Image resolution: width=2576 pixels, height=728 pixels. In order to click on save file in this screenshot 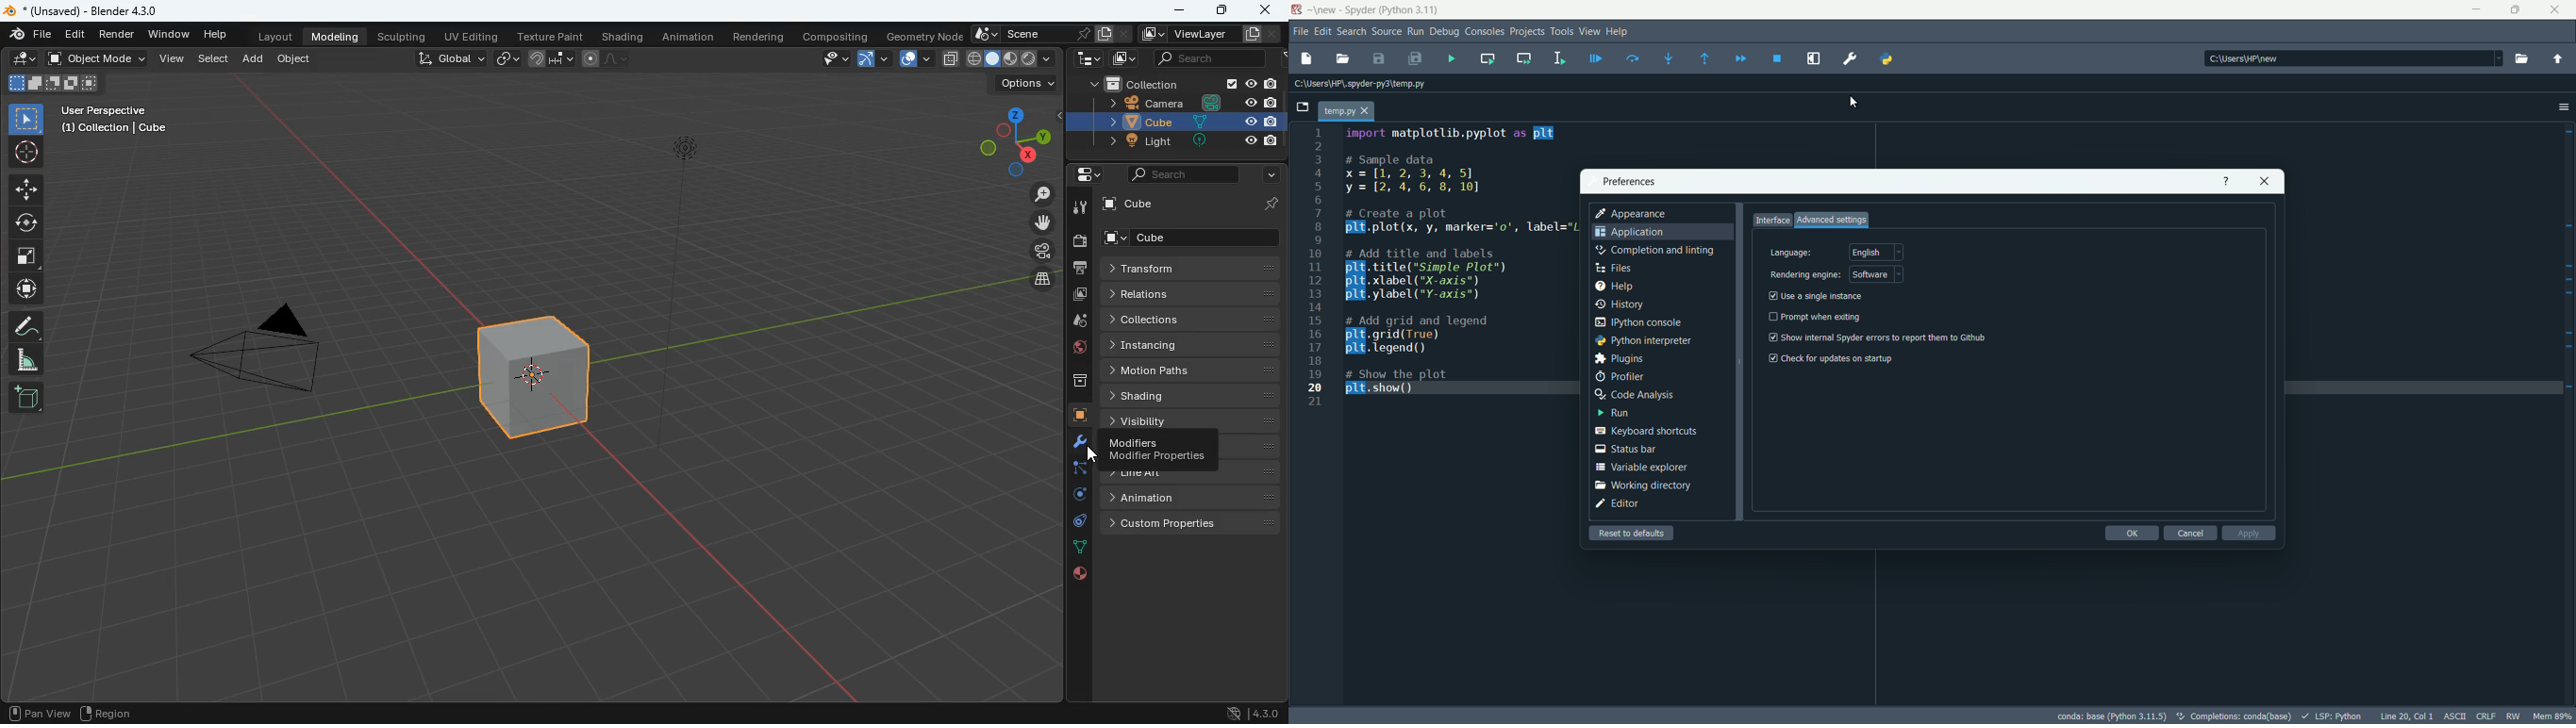, I will do `click(1380, 60)`.